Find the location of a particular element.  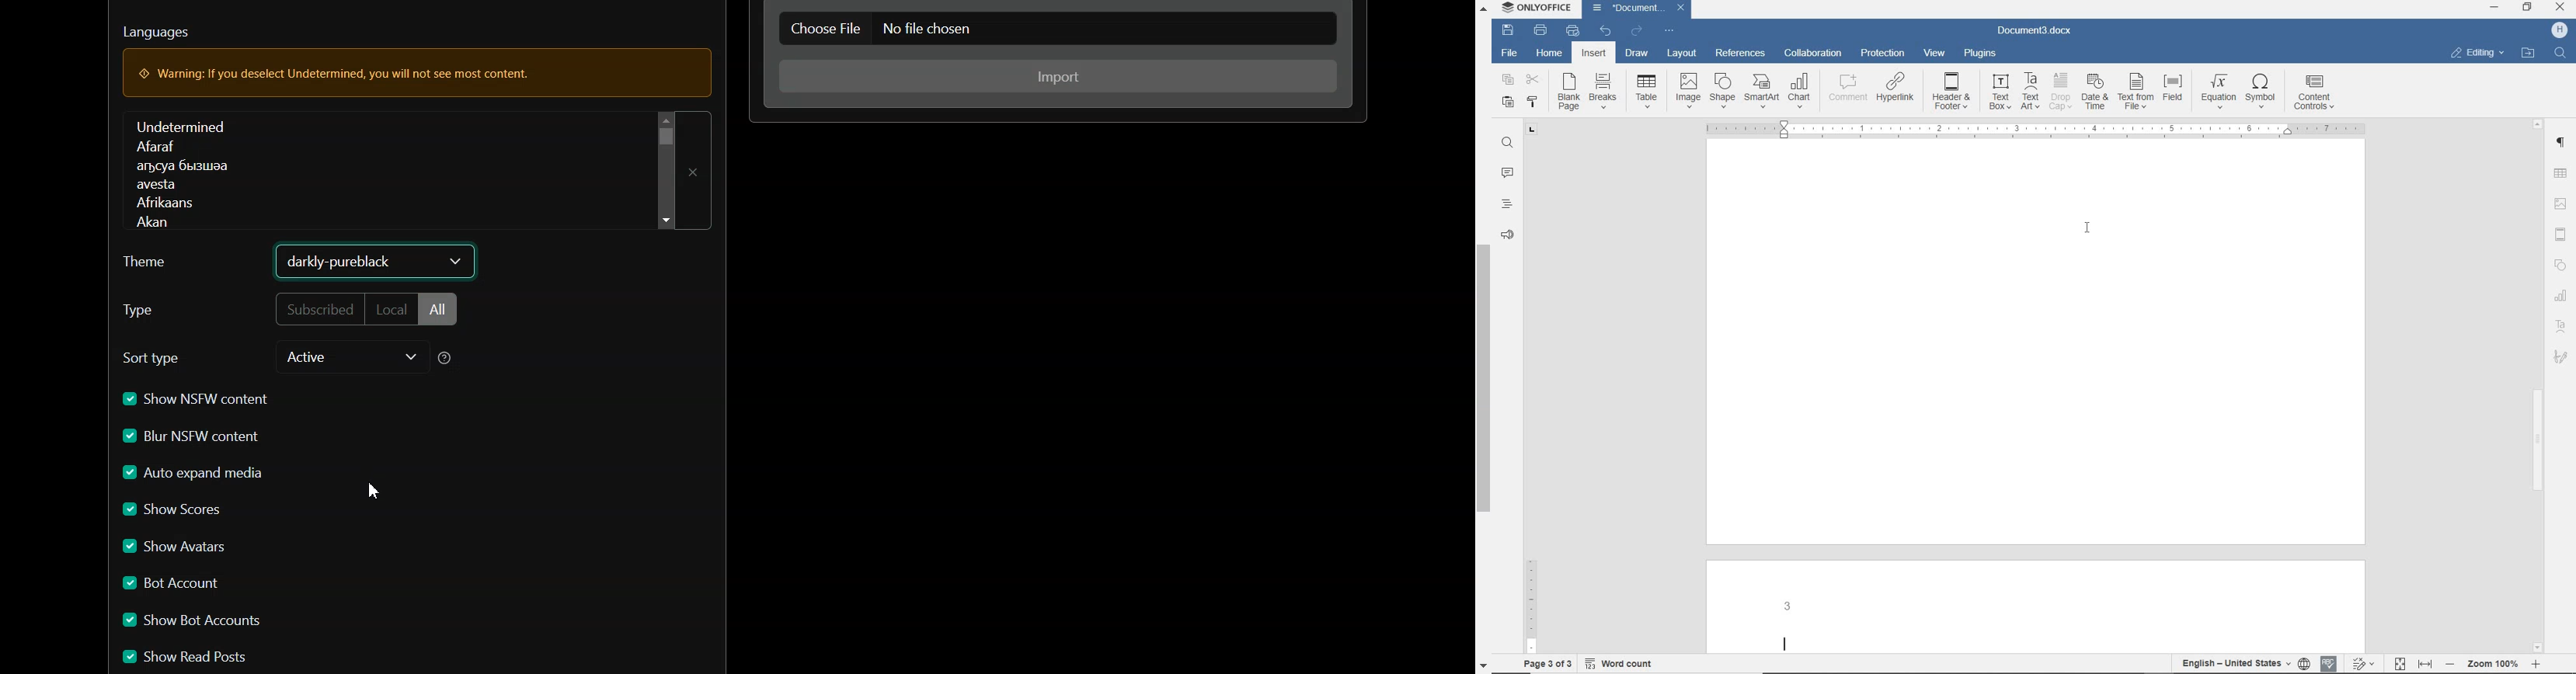

TEXT BOX is located at coordinates (1999, 90).